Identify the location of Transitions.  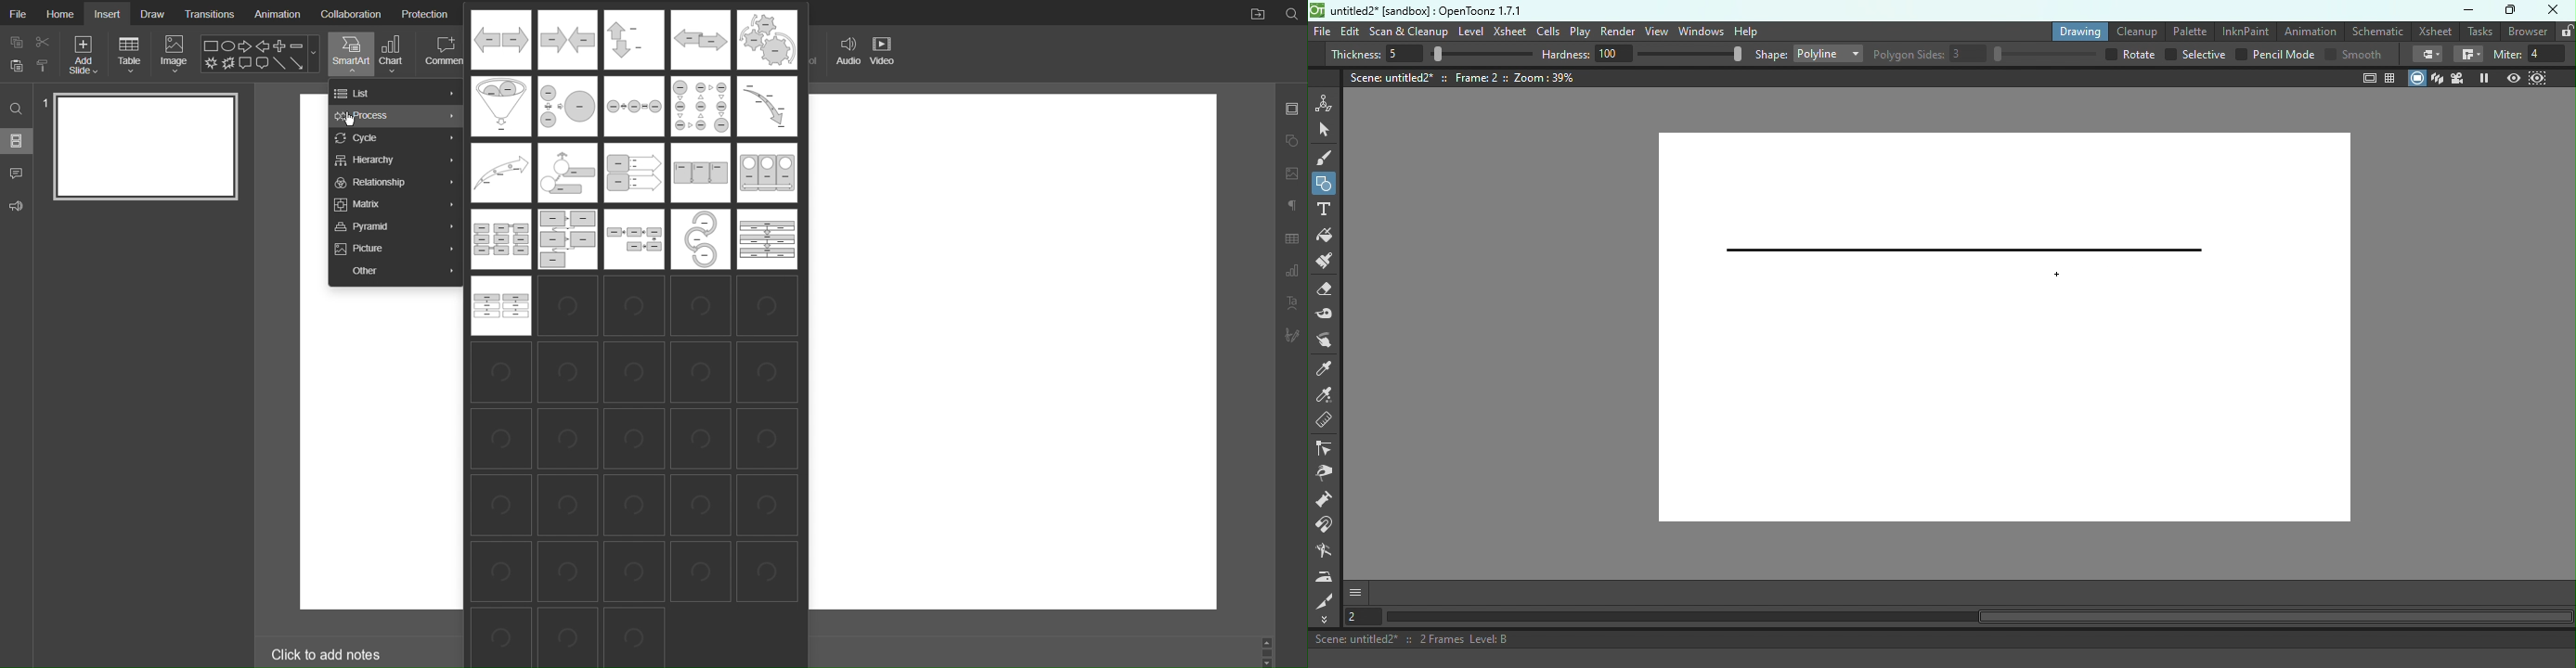
(209, 13).